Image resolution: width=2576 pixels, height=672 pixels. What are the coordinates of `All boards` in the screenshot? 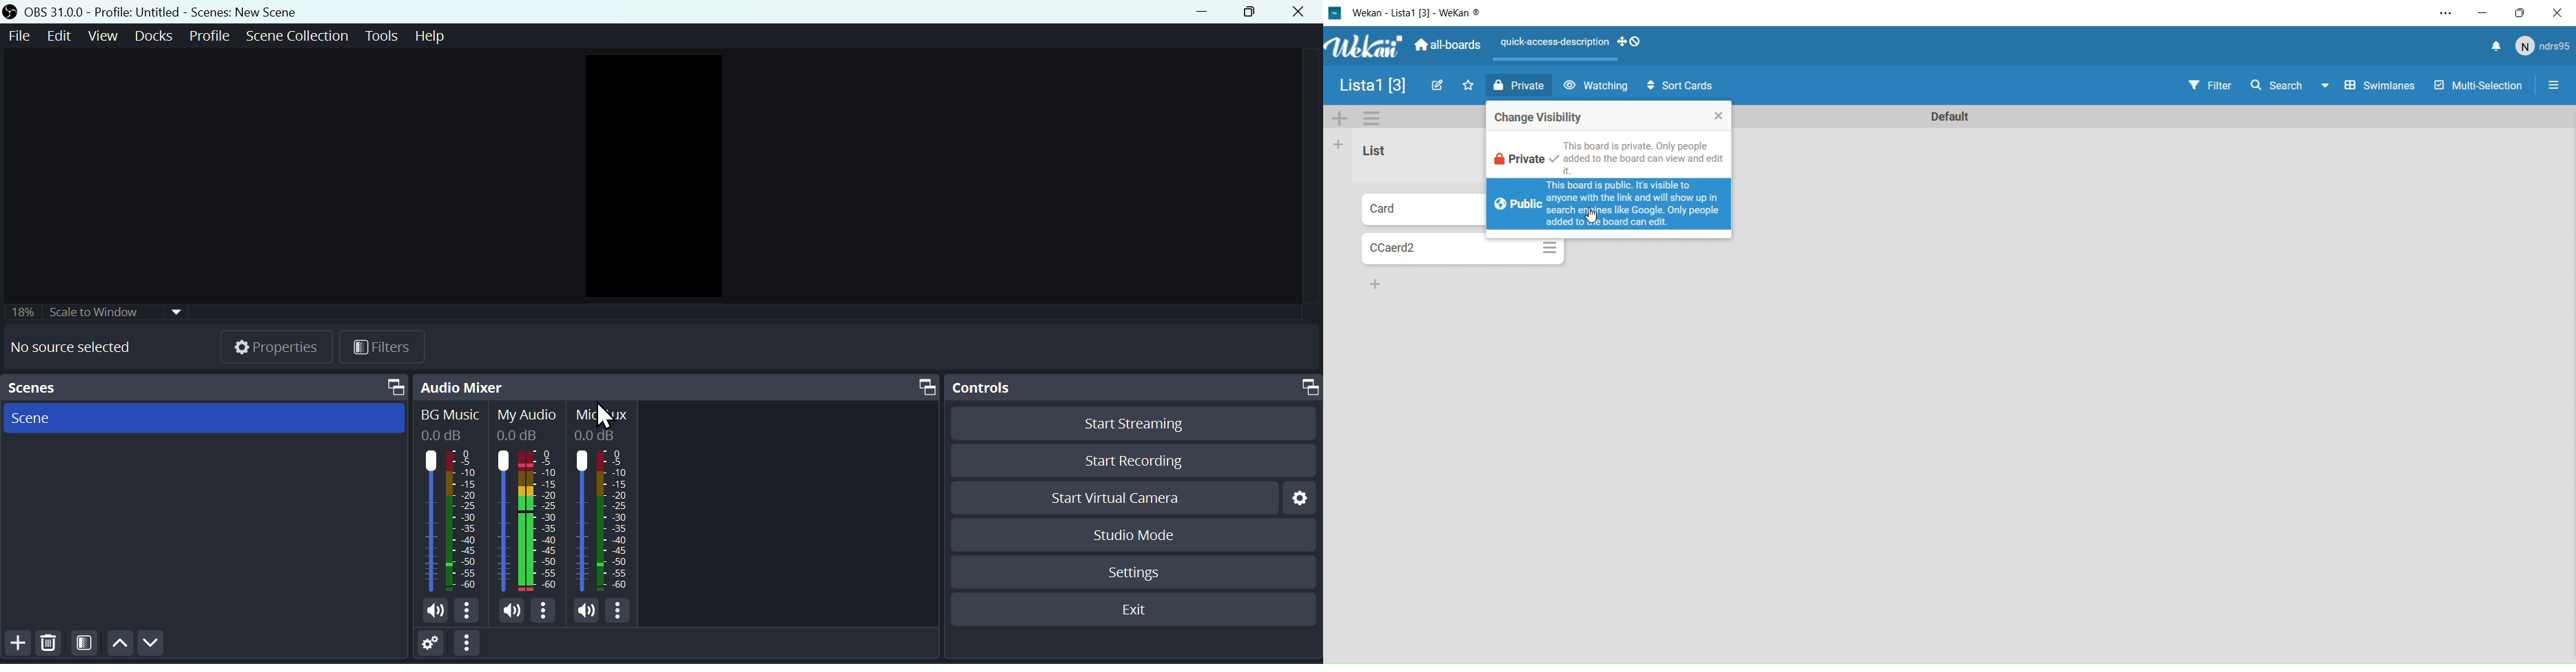 It's located at (1446, 46).